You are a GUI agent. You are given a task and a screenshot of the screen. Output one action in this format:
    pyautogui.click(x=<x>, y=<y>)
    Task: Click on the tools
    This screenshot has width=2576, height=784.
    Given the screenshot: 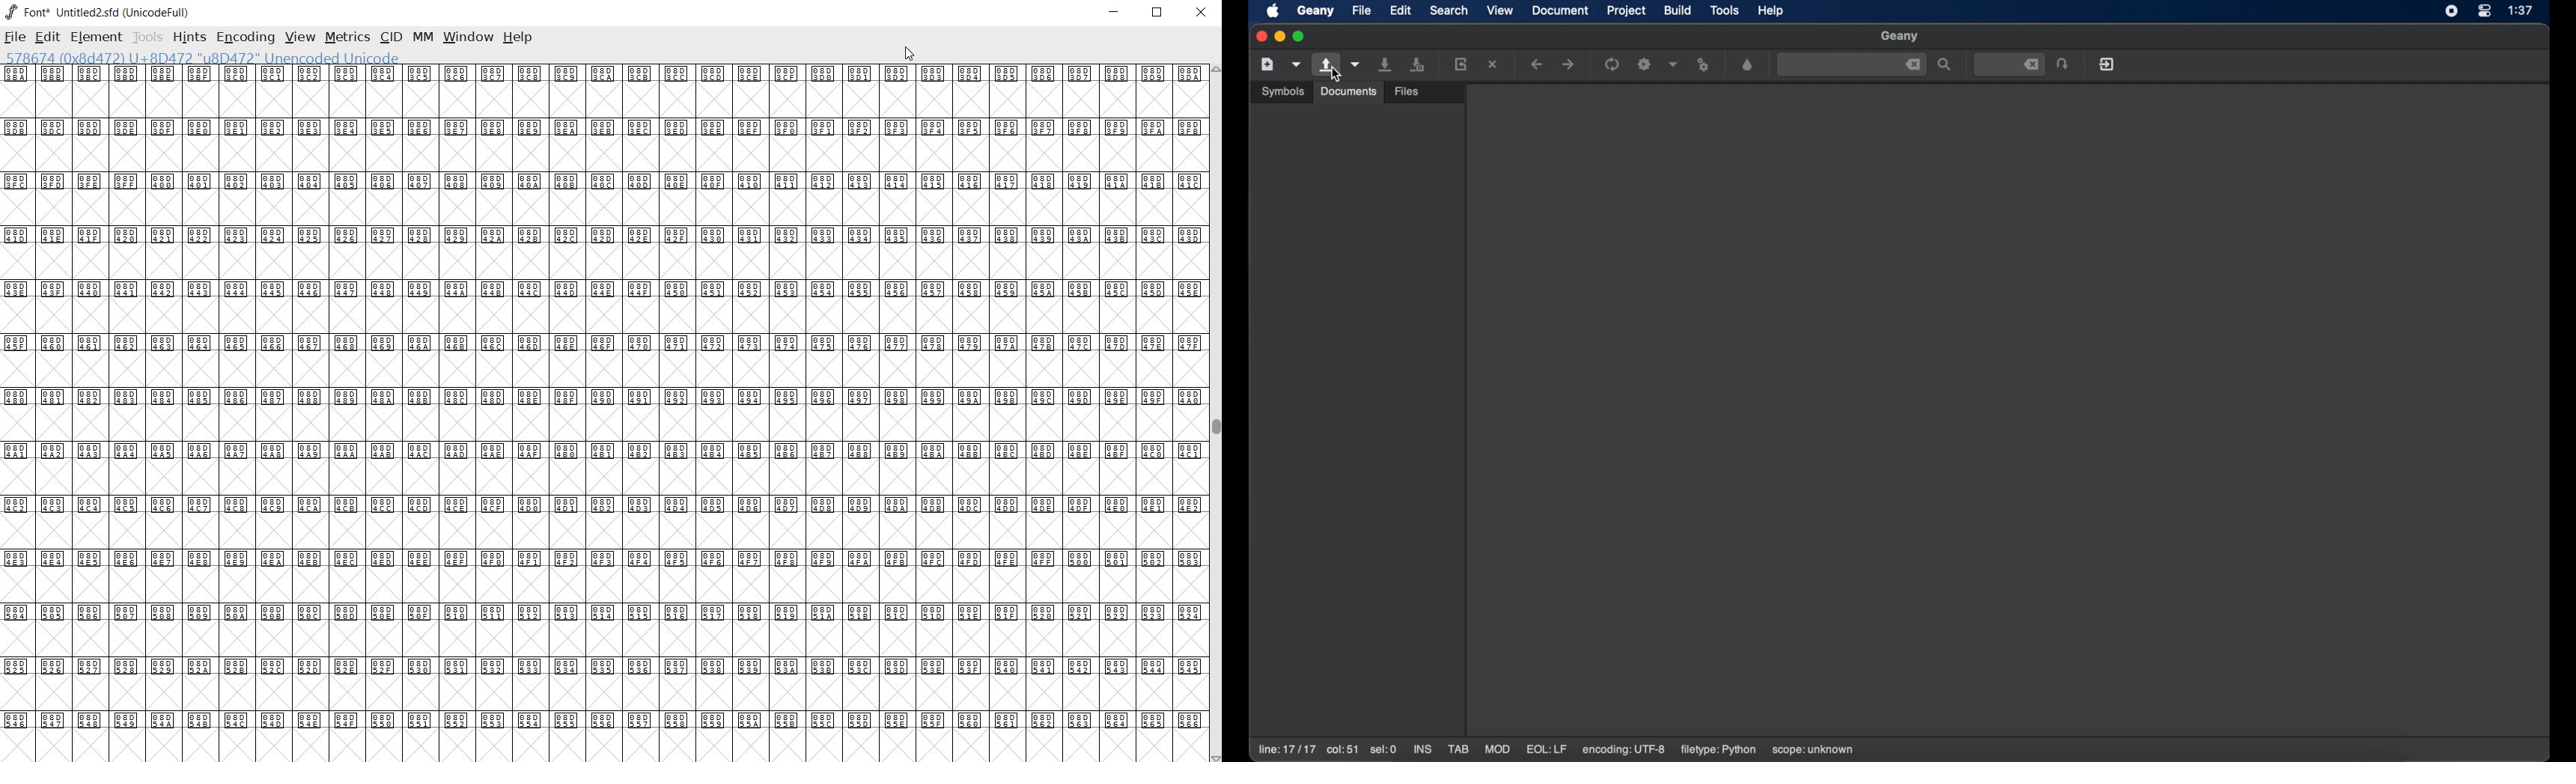 What is the action you would take?
    pyautogui.click(x=147, y=37)
    